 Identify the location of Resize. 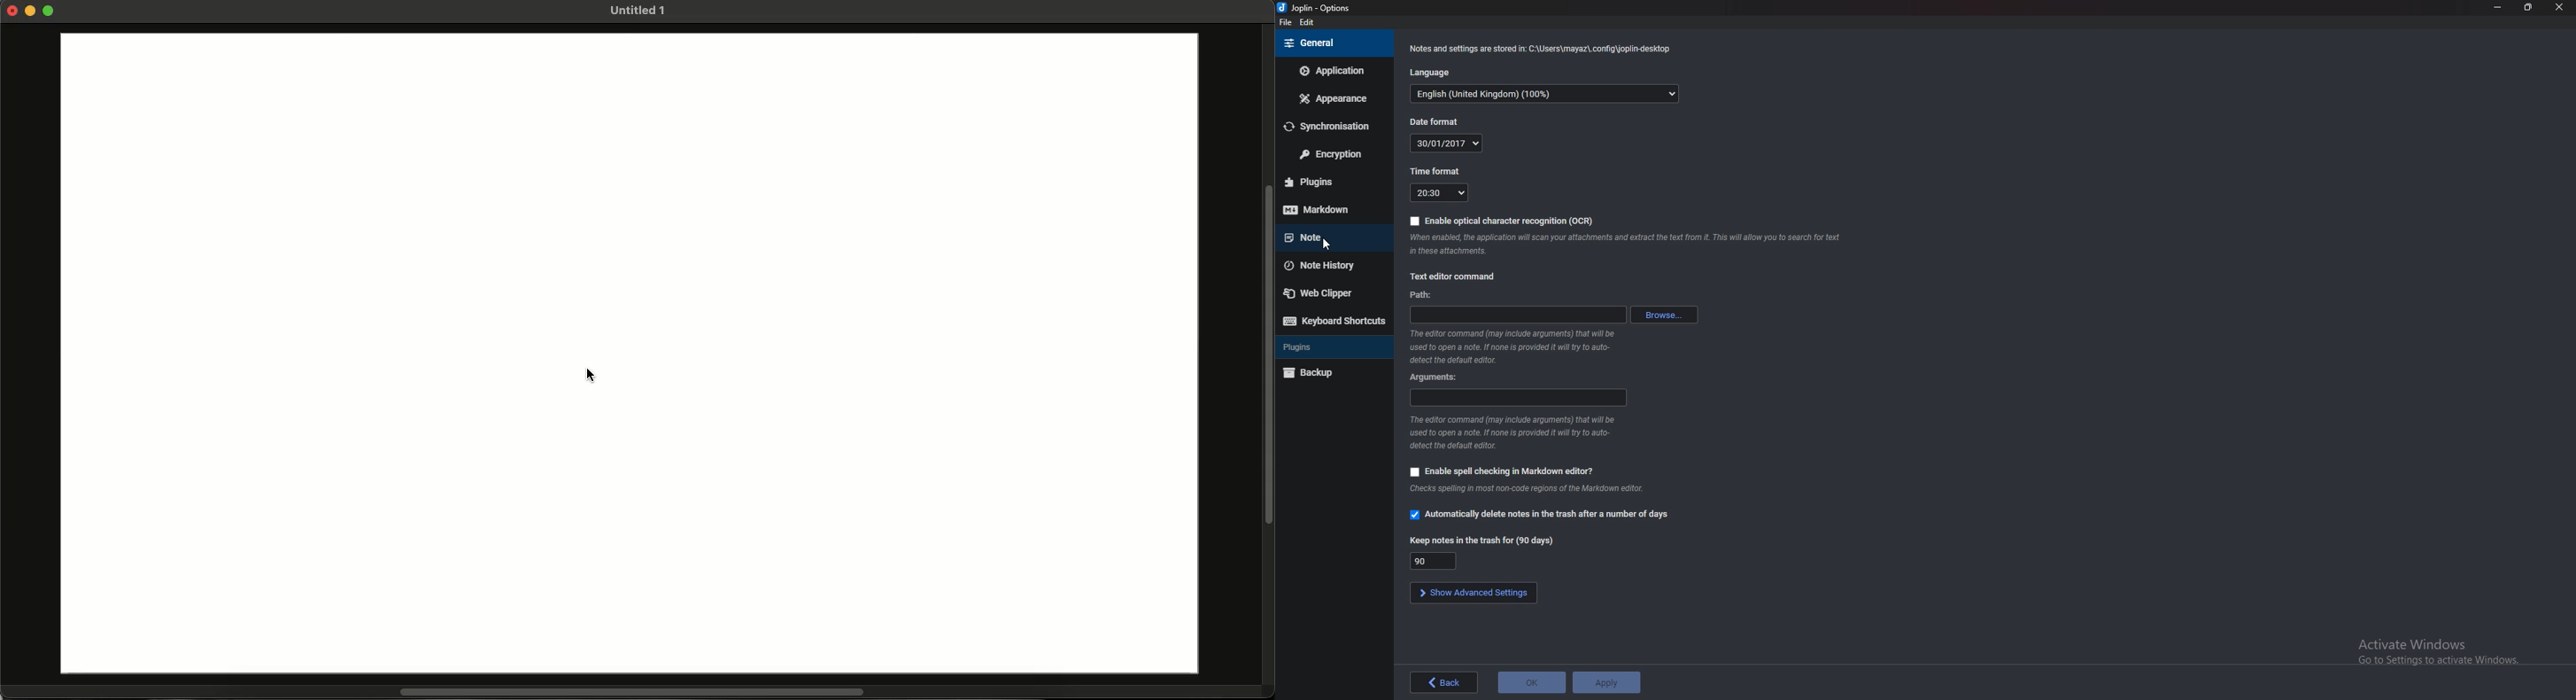
(2529, 7).